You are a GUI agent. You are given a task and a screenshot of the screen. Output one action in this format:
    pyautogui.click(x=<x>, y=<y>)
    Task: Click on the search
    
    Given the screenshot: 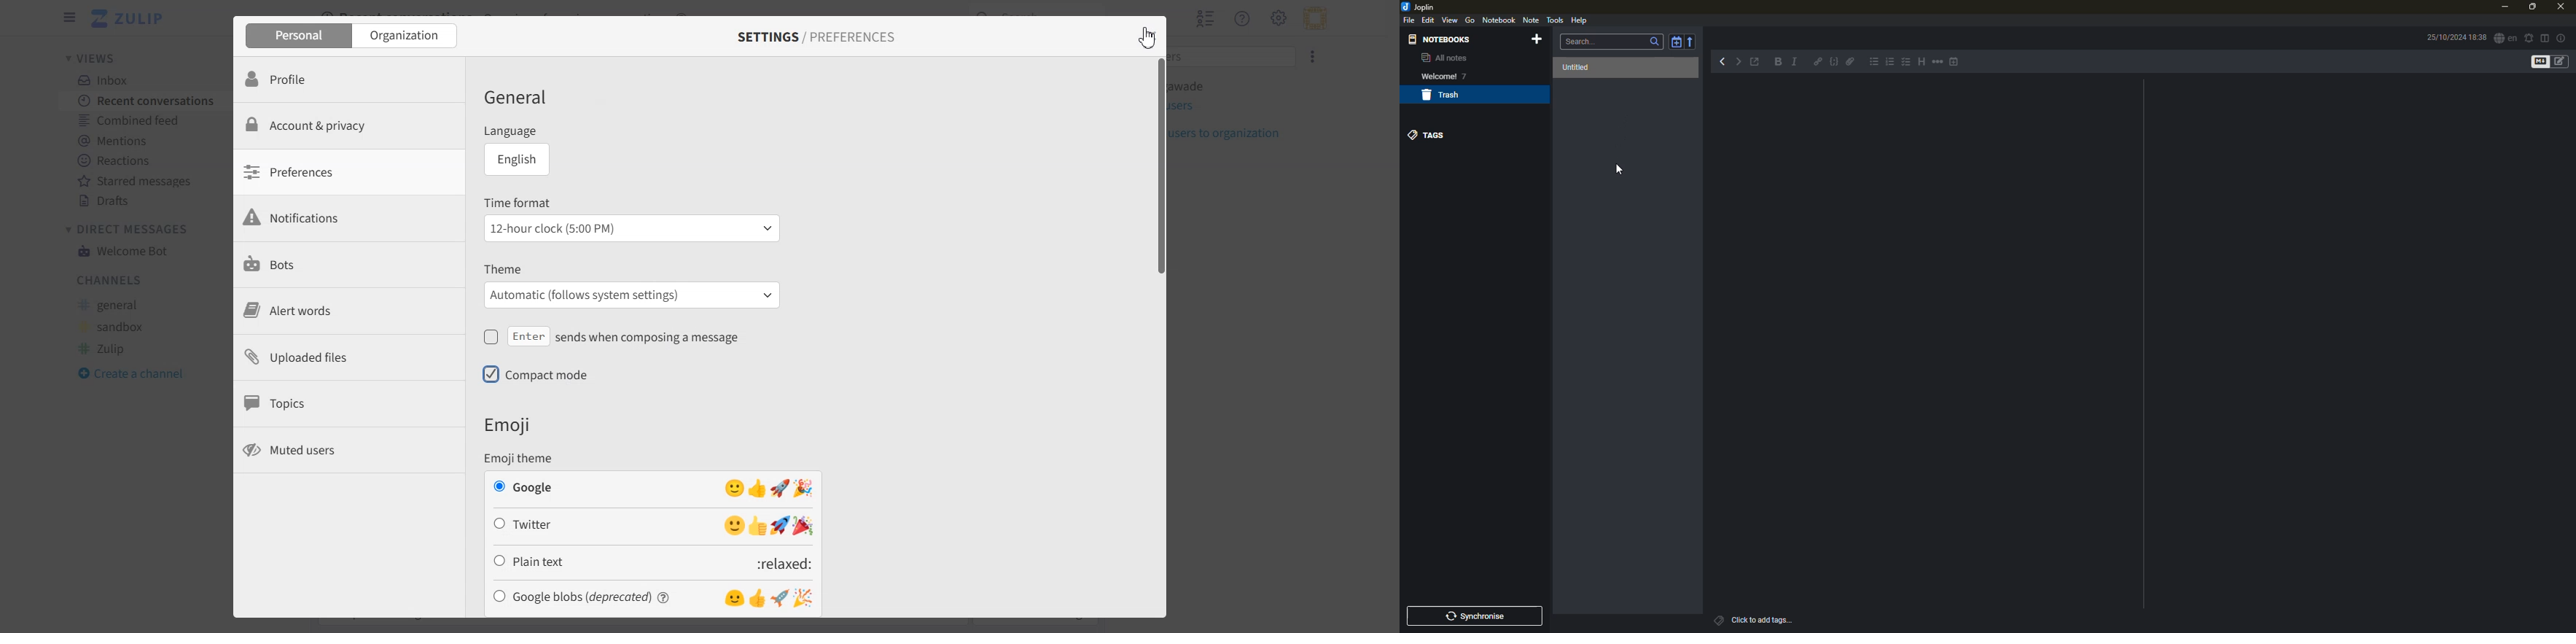 What is the action you would take?
    pyautogui.click(x=1655, y=42)
    